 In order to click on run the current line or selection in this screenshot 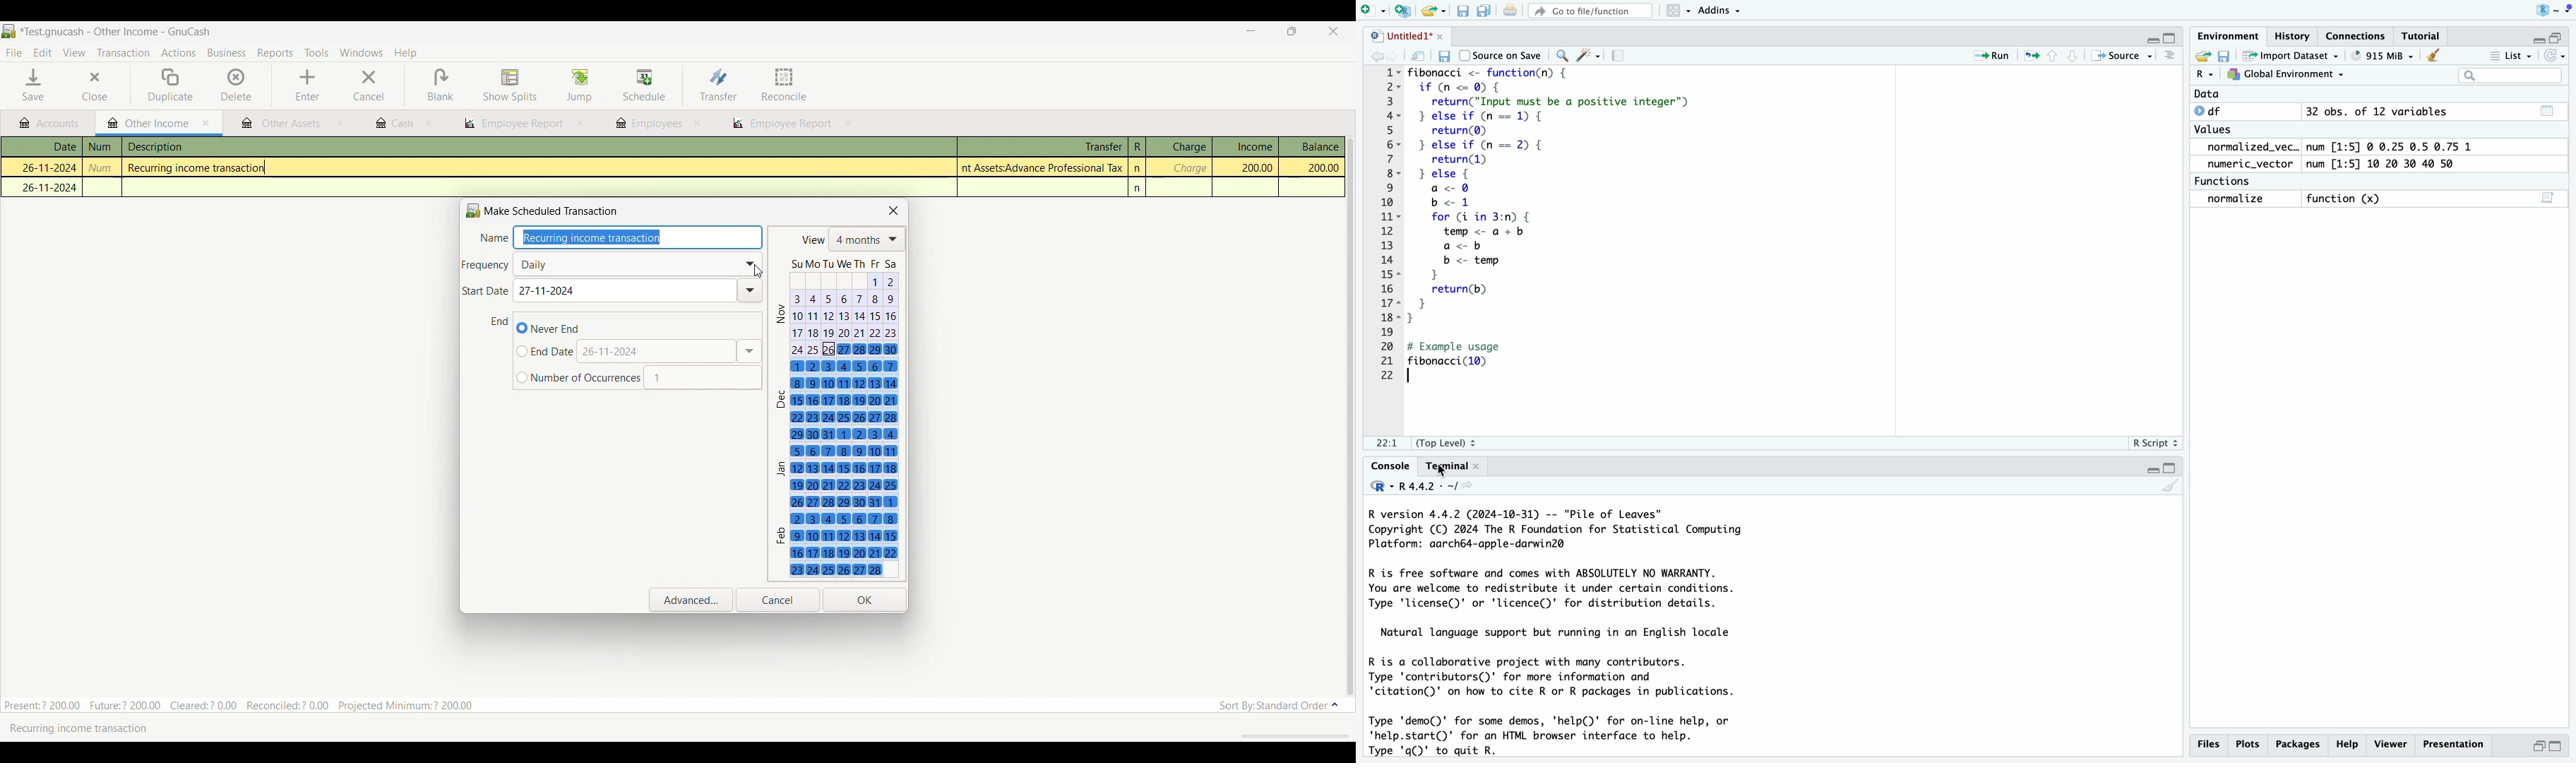, I will do `click(1995, 54)`.